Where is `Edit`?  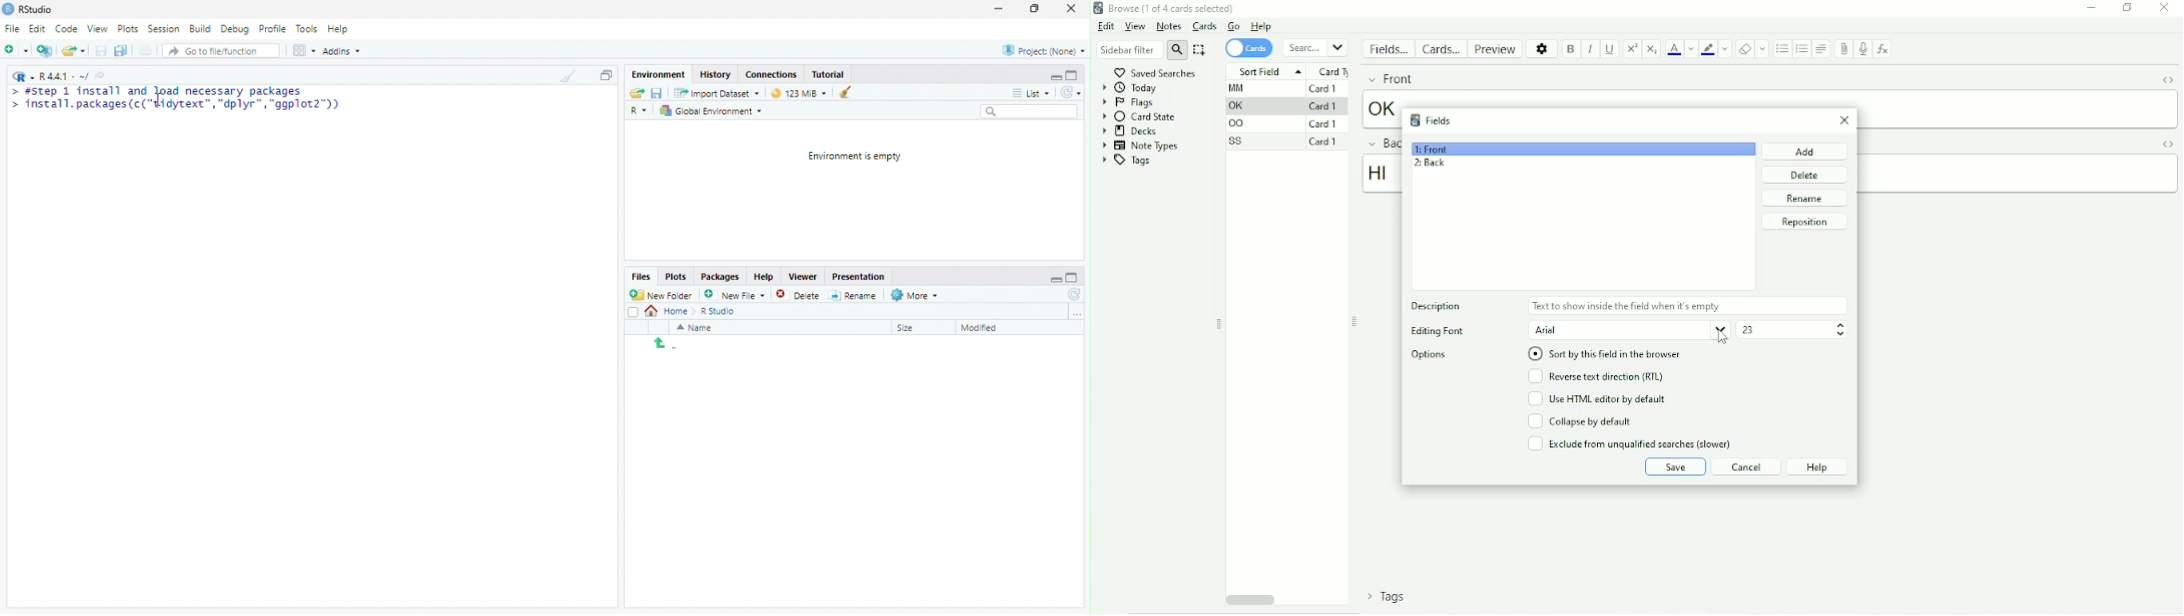 Edit is located at coordinates (1107, 27).